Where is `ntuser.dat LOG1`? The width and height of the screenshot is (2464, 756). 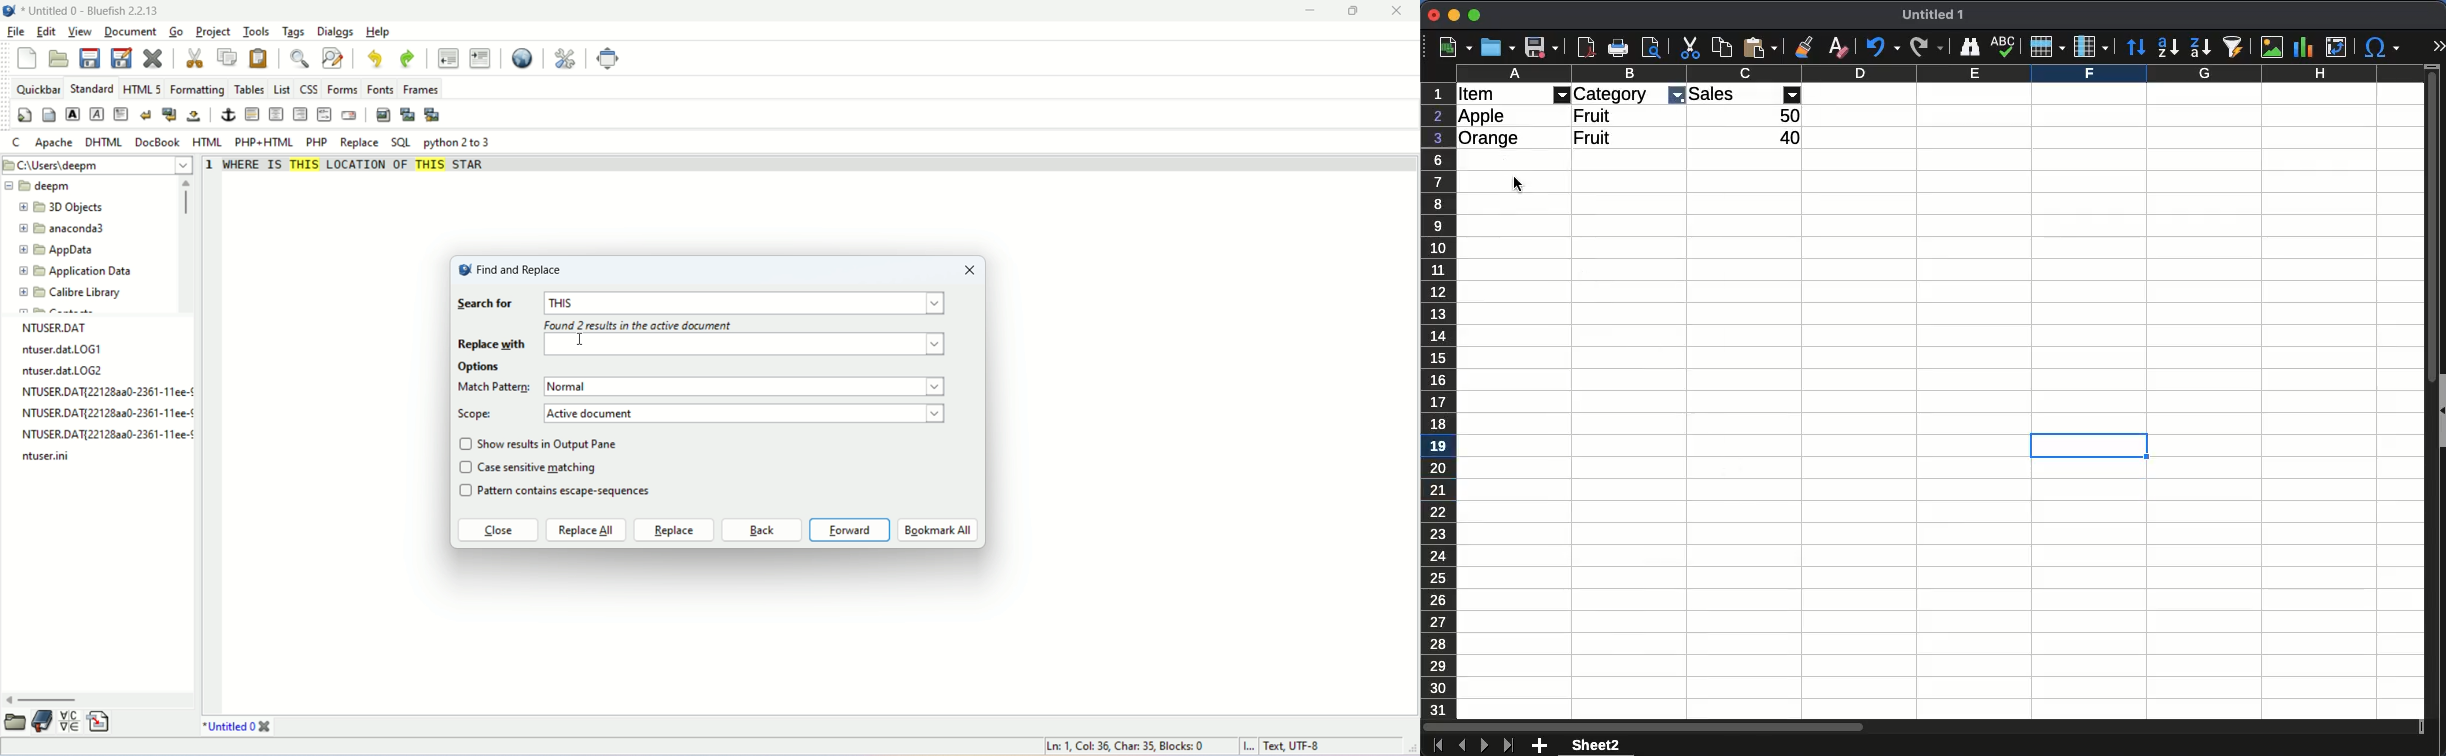 ntuser.dat LOG1 is located at coordinates (60, 351).